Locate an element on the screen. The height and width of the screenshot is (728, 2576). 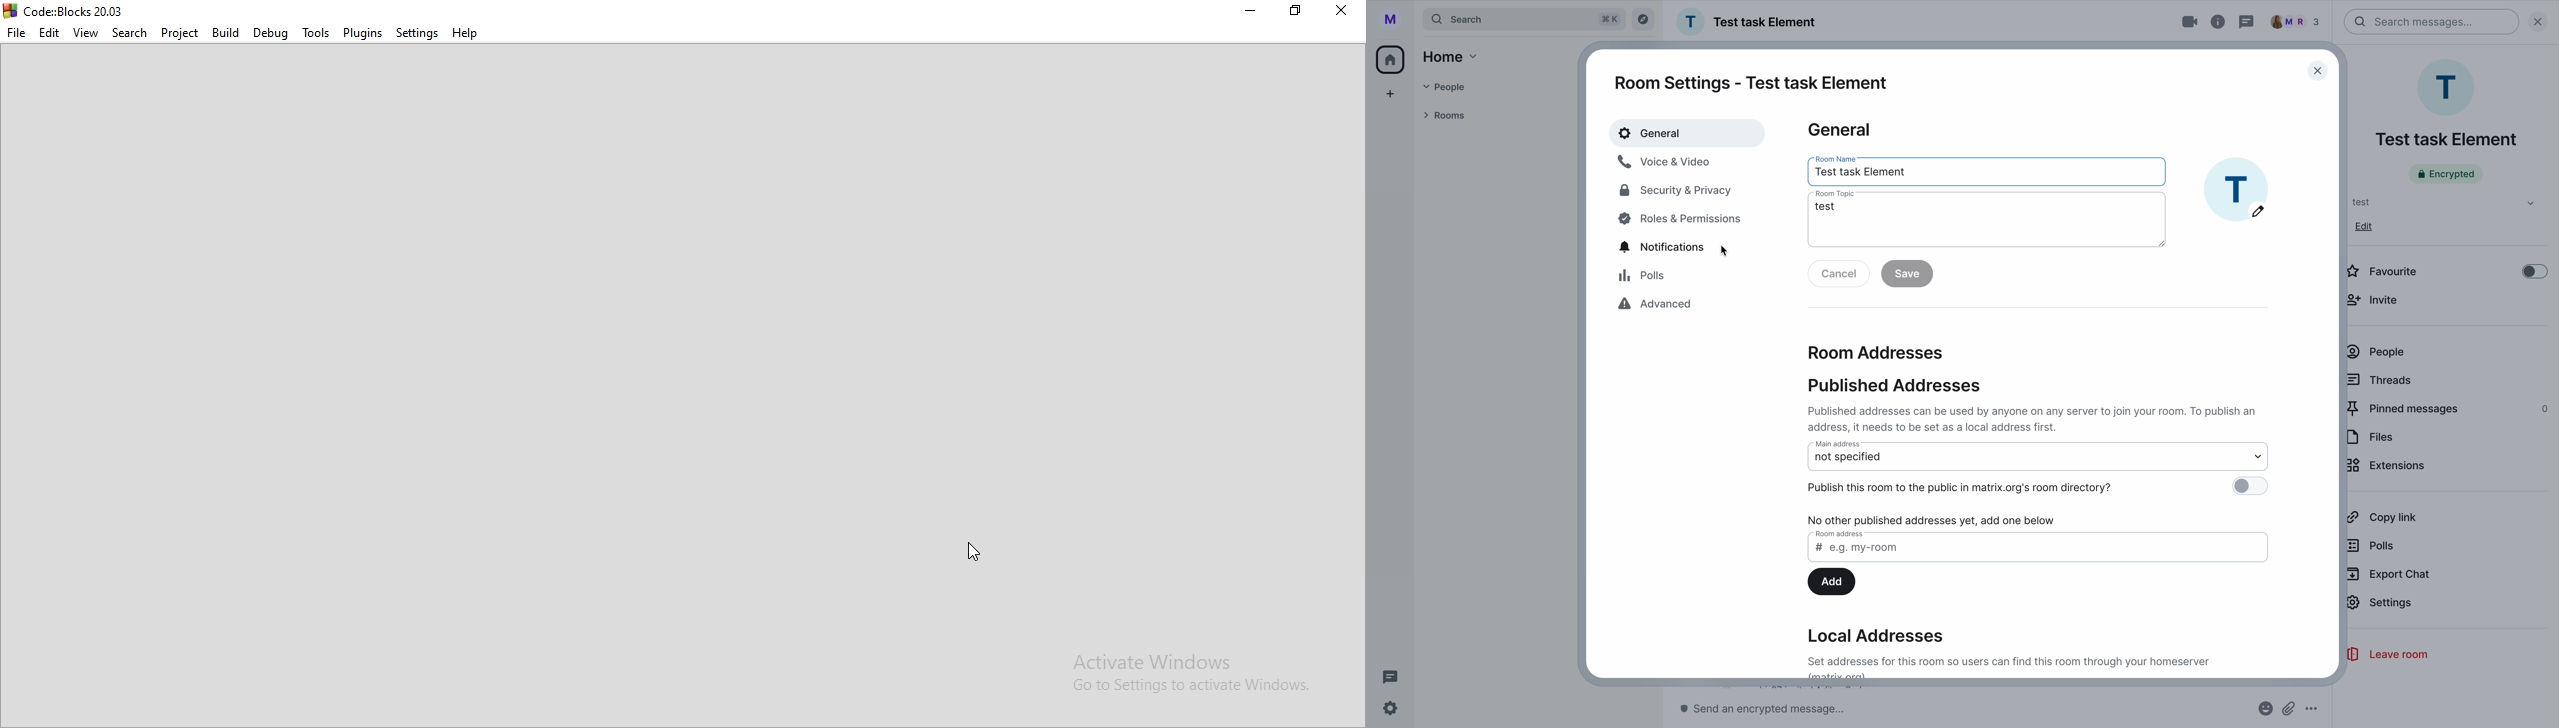
room settings - test task element  is located at coordinates (1751, 83).